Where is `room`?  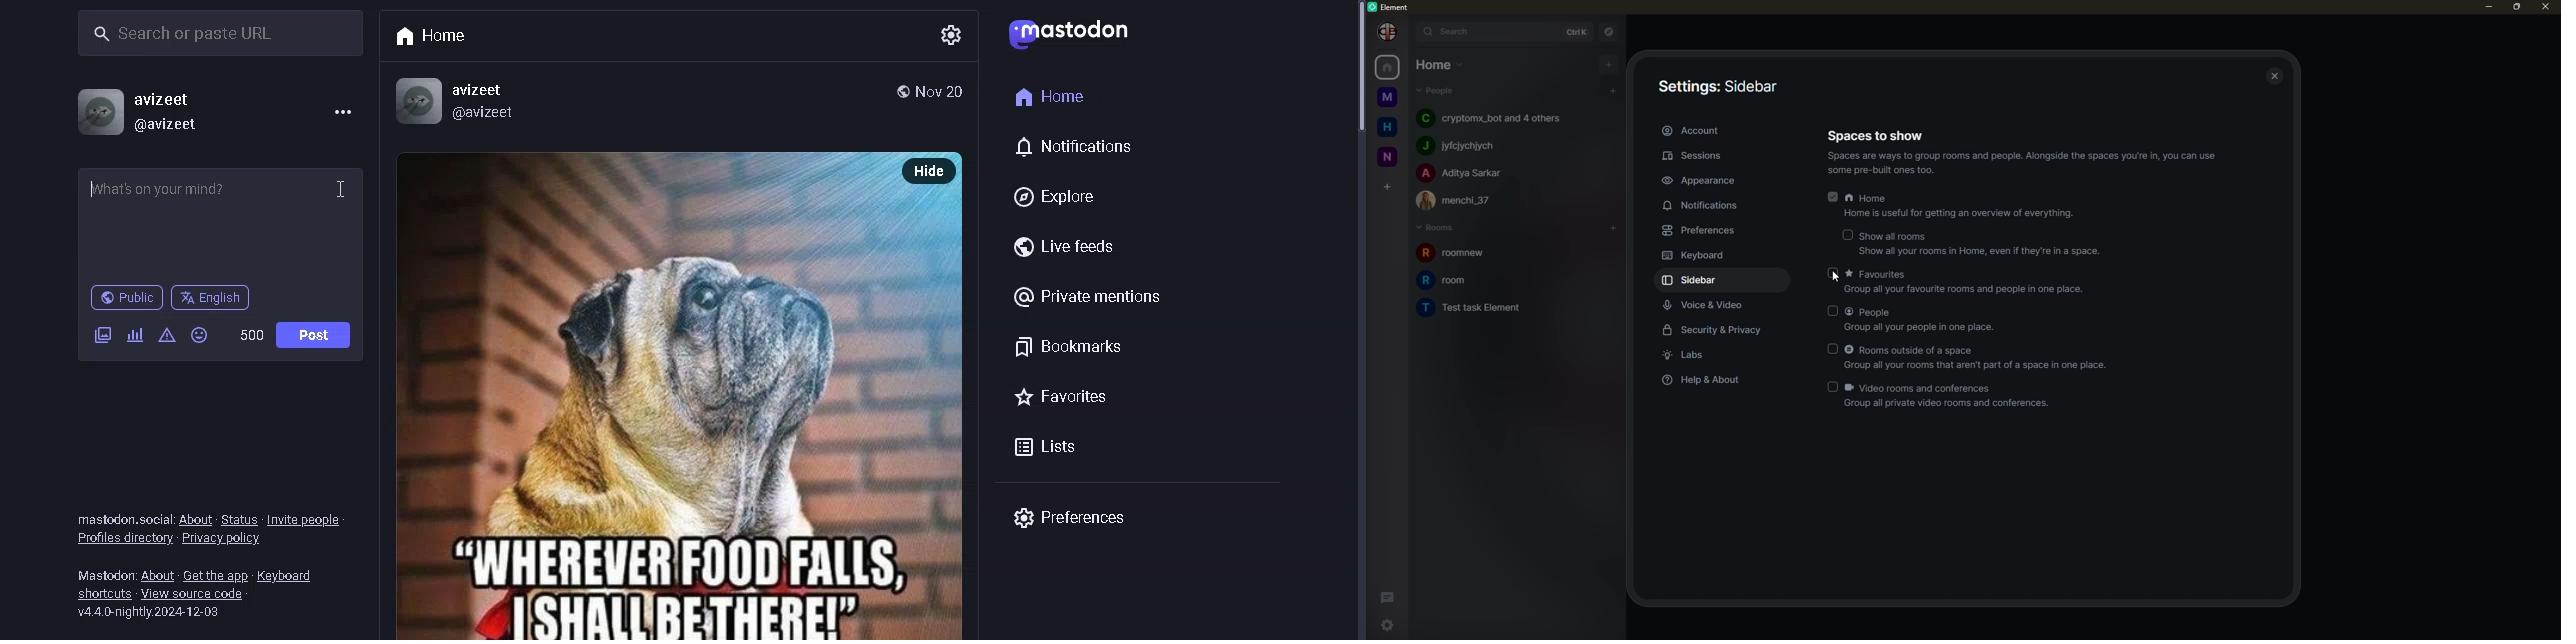 room is located at coordinates (1487, 309).